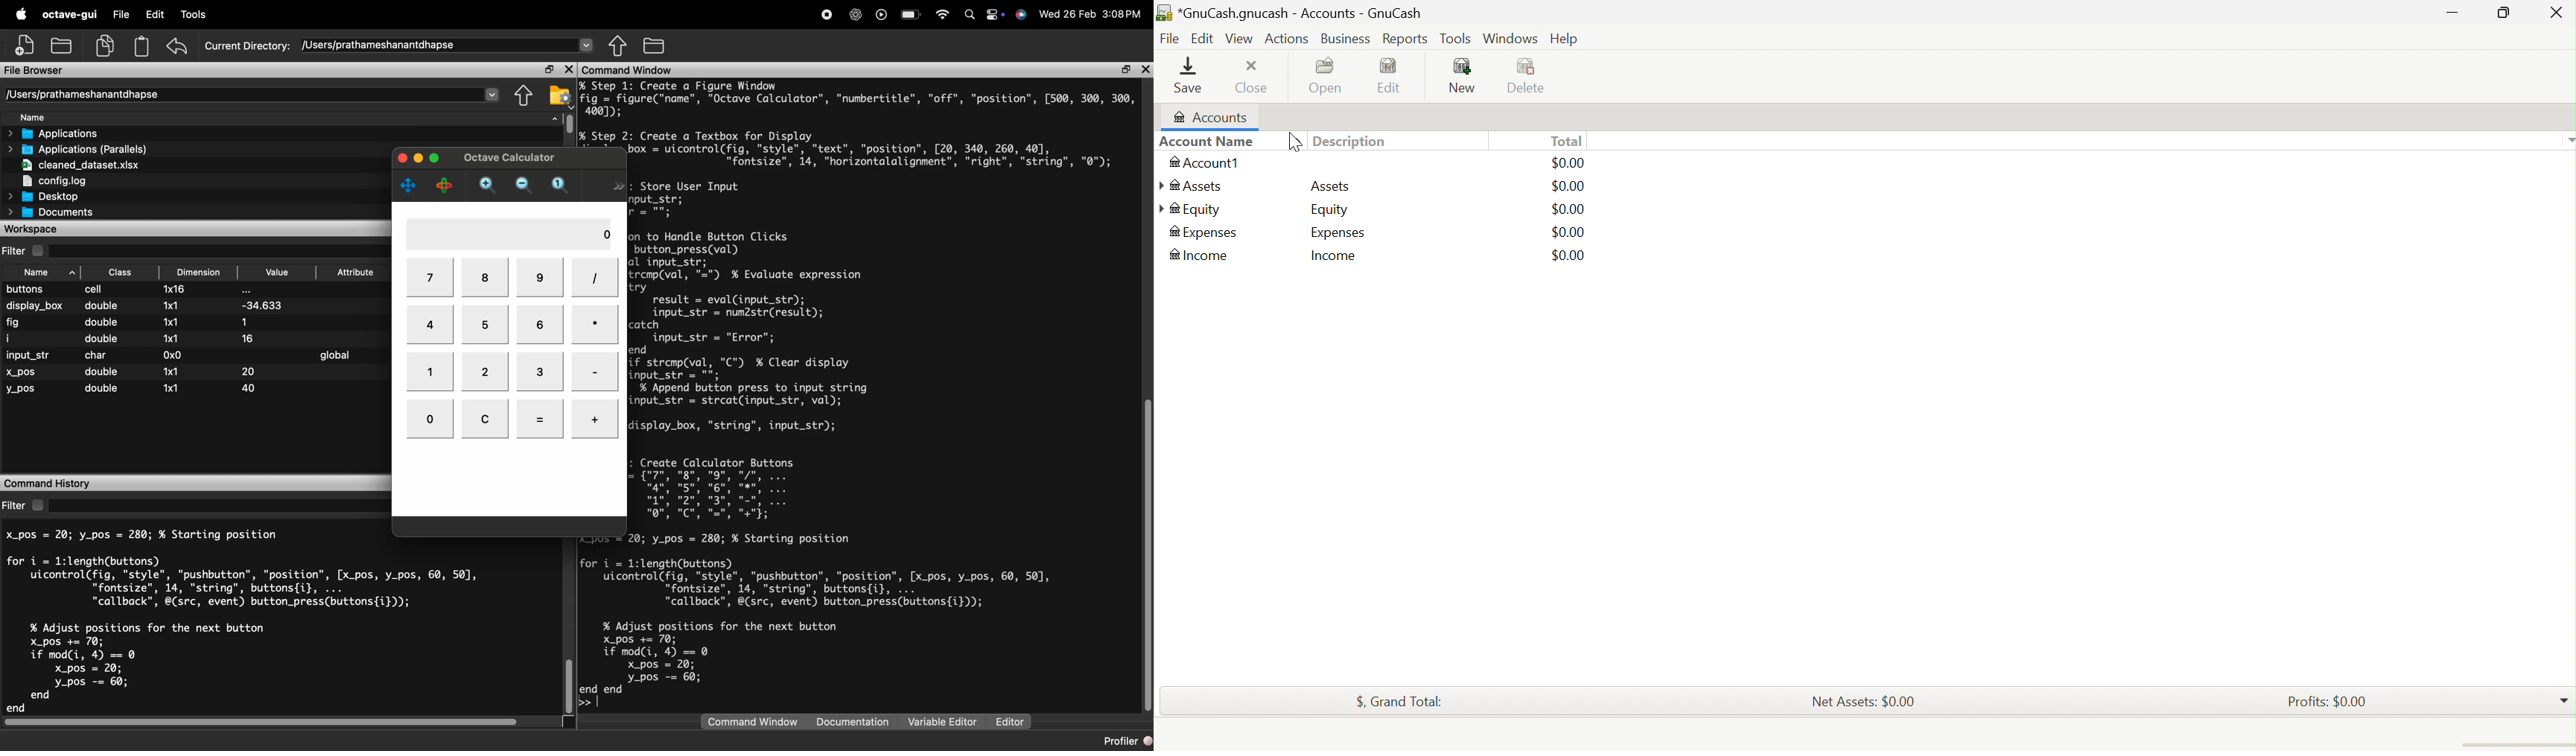  What do you see at coordinates (1289, 37) in the screenshot?
I see `Actions` at bounding box center [1289, 37].